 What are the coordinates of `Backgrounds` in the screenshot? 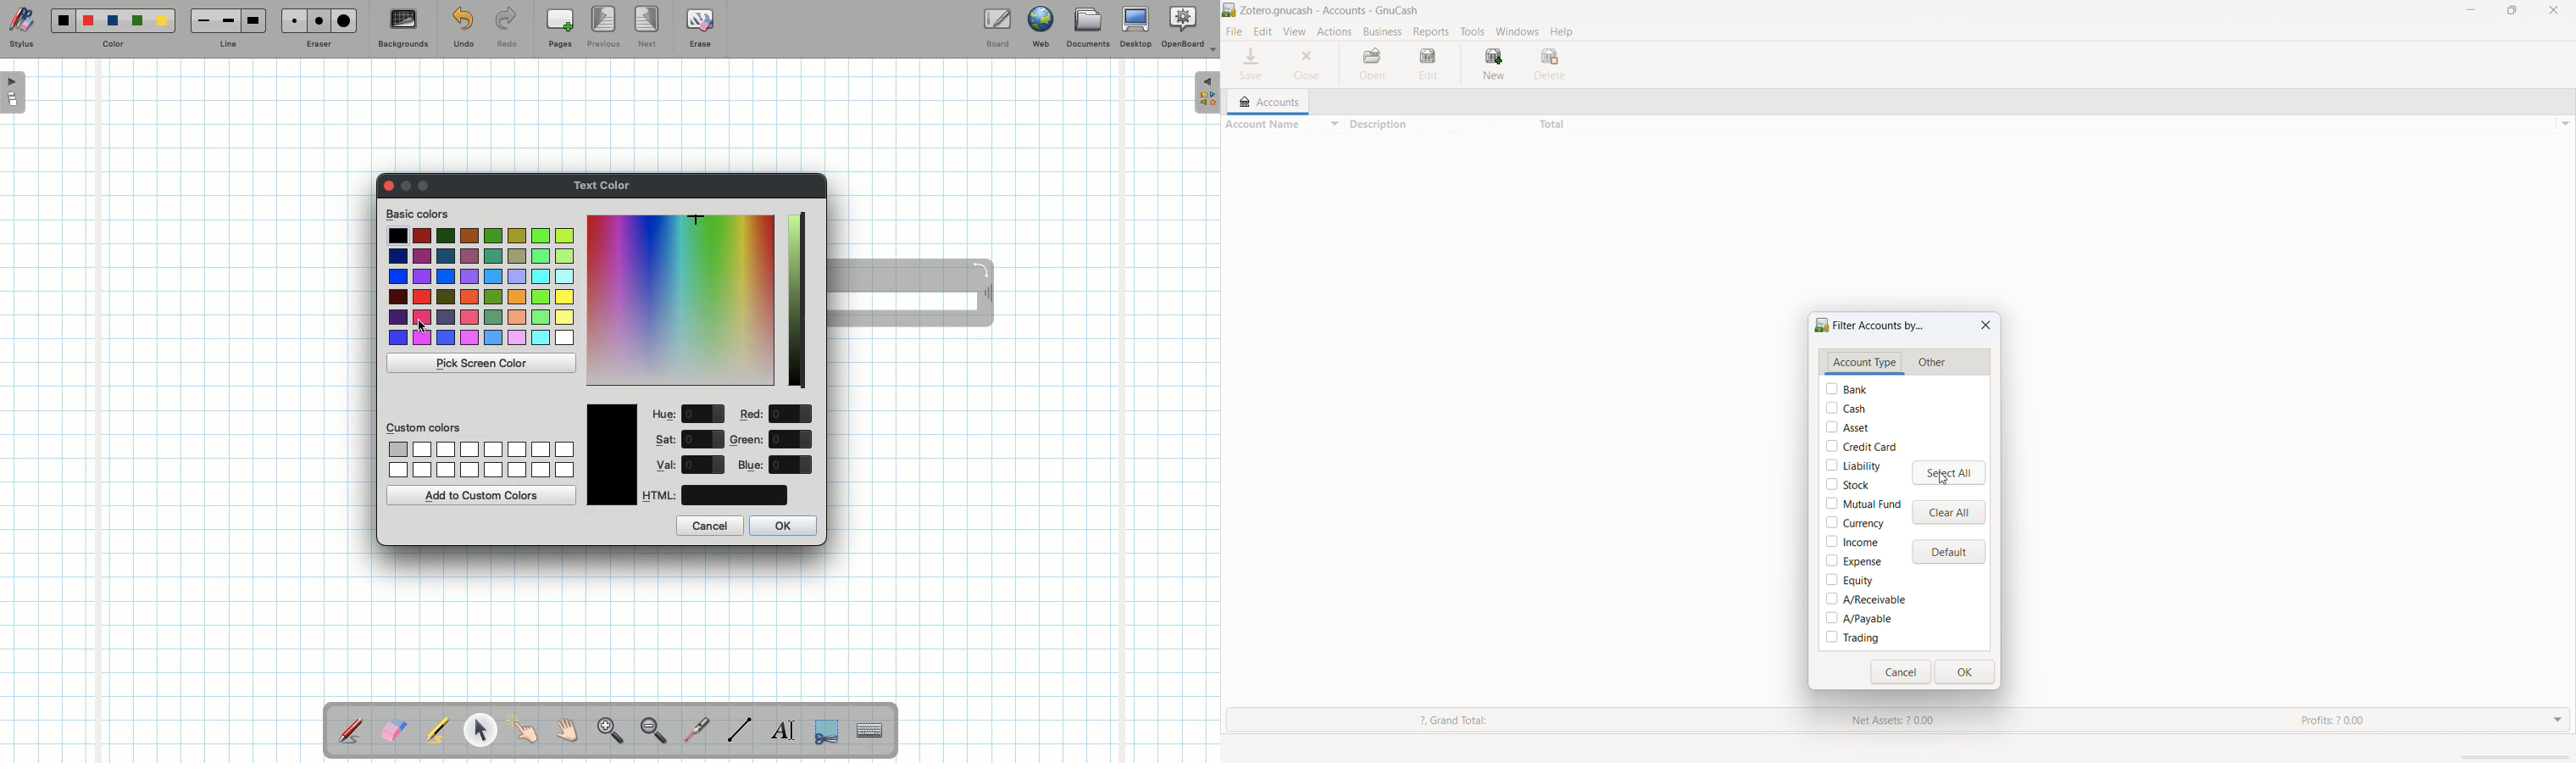 It's located at (402, 29).